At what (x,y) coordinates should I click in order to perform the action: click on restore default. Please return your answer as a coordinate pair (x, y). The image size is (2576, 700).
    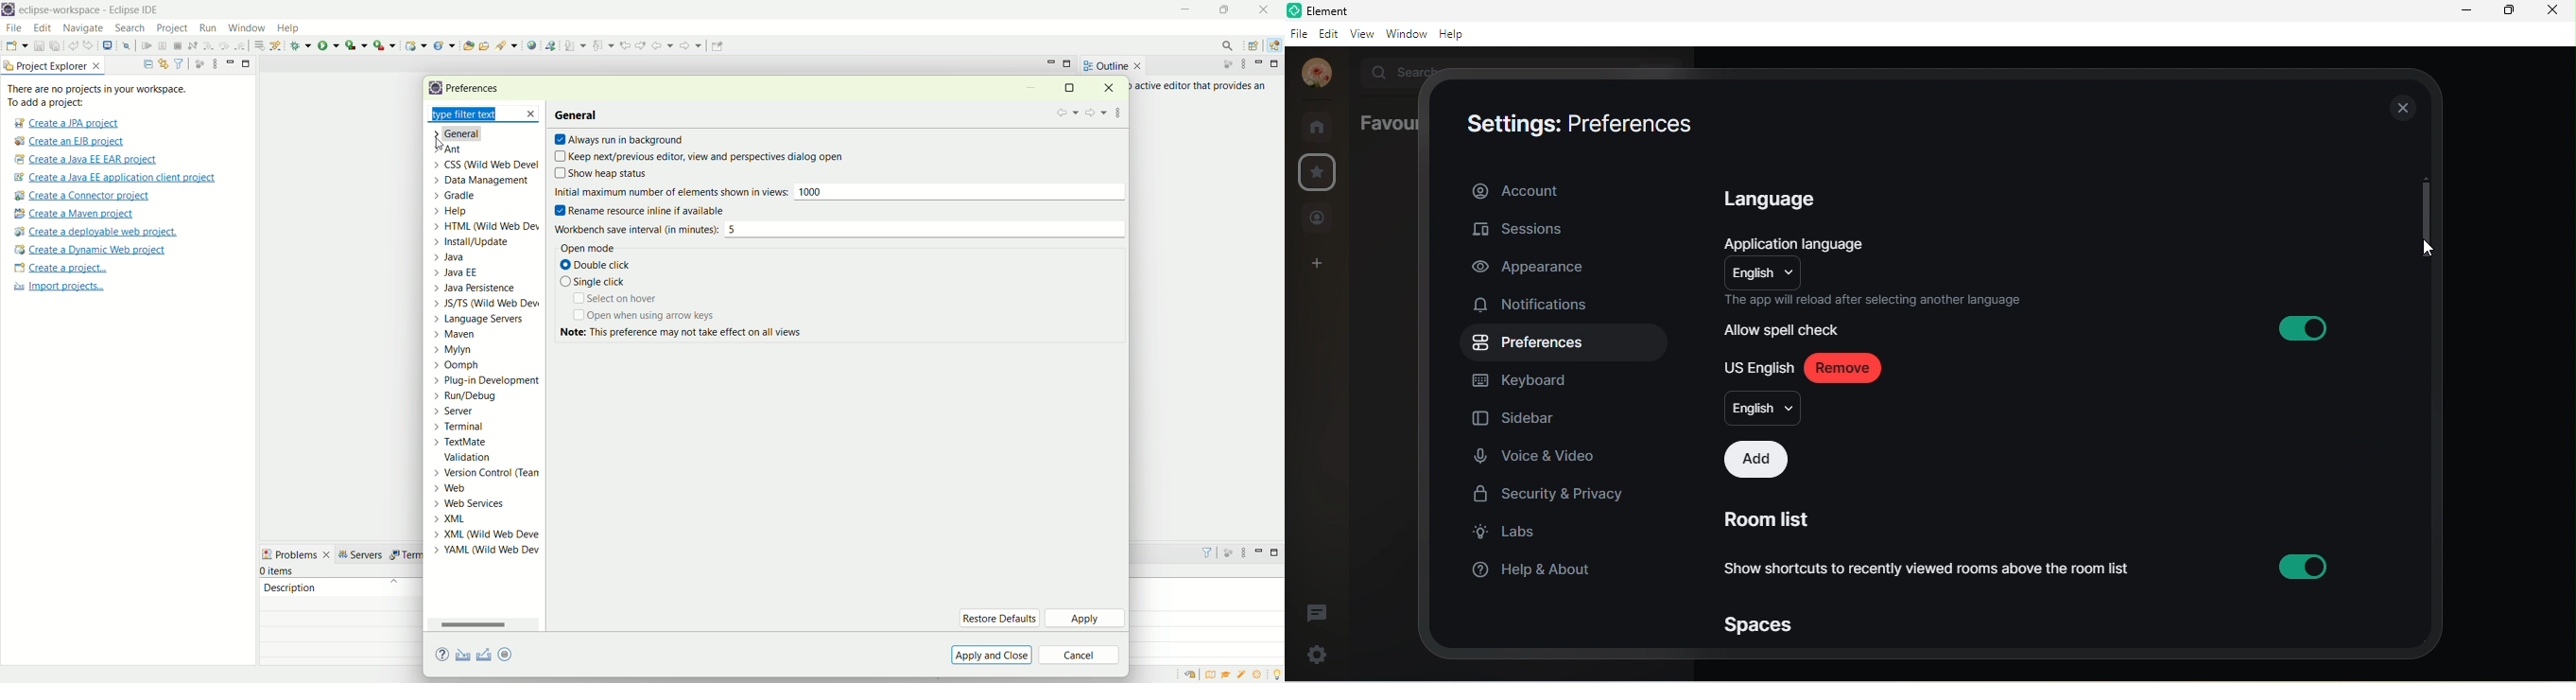
    Looking at the image, I should click on (999, 618).